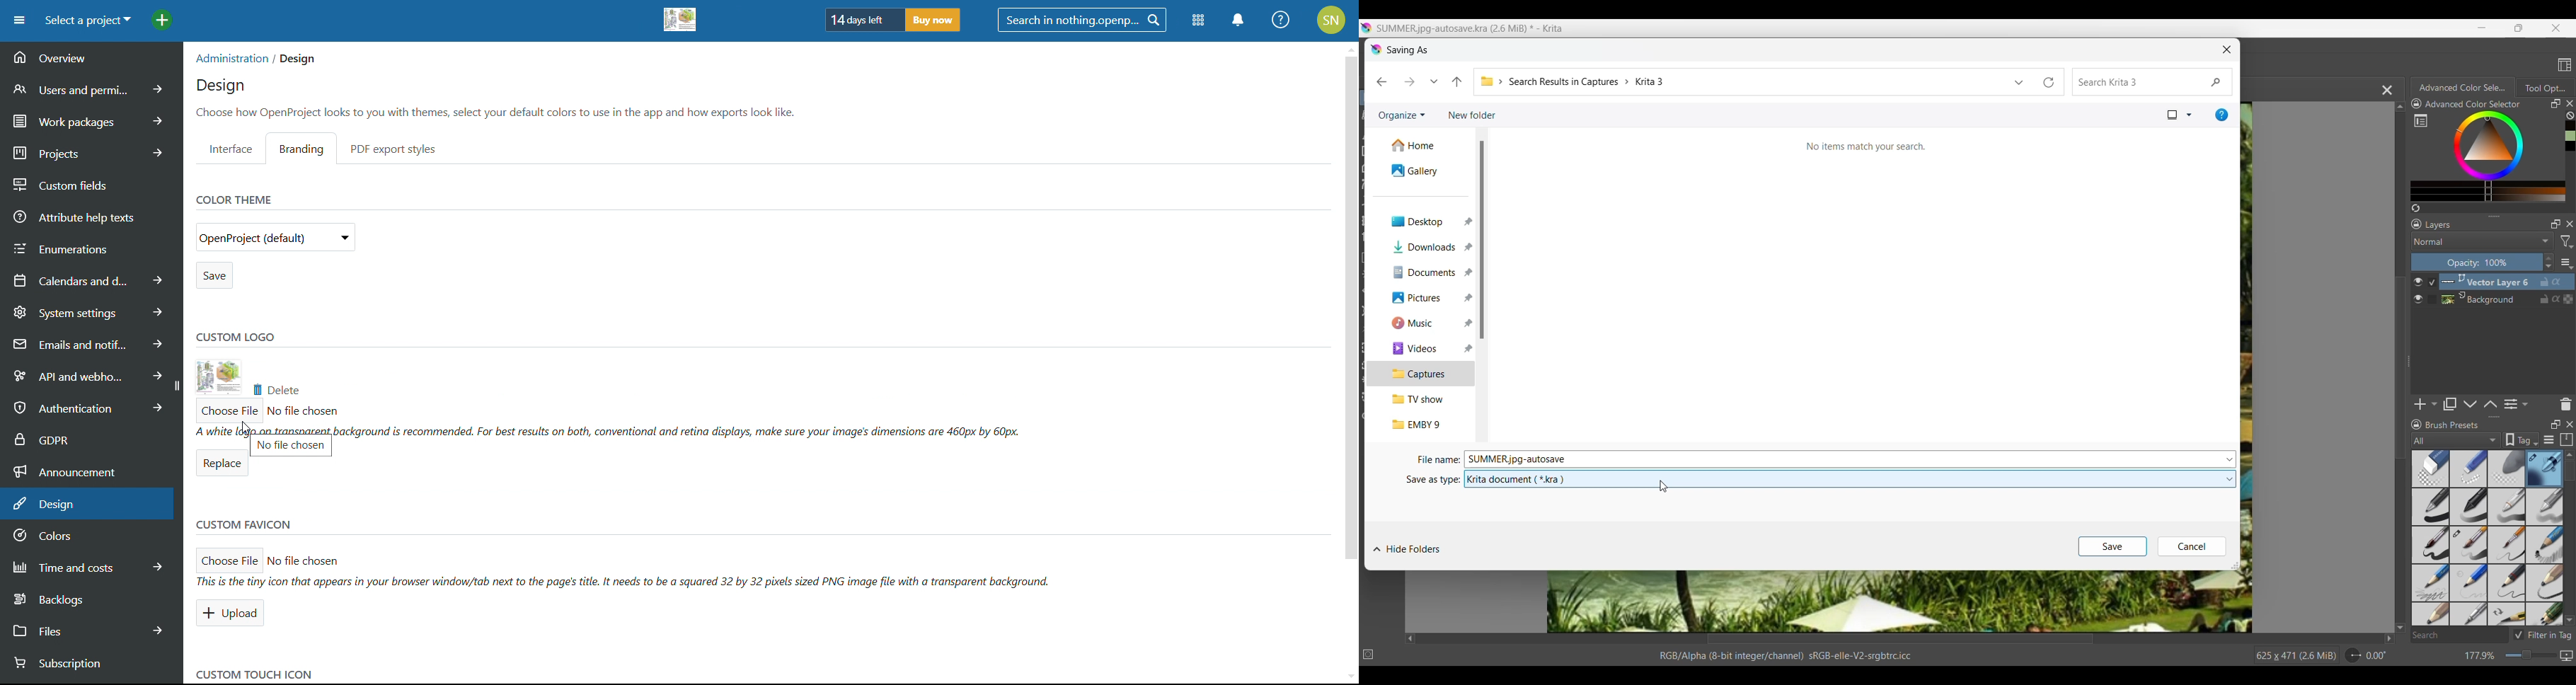 The width and height of the screenshot is (2576, 700). What do you see at coordinates (2572, 136) in the screenshot?
I see `Color history` at bounding box center [2572, 136].